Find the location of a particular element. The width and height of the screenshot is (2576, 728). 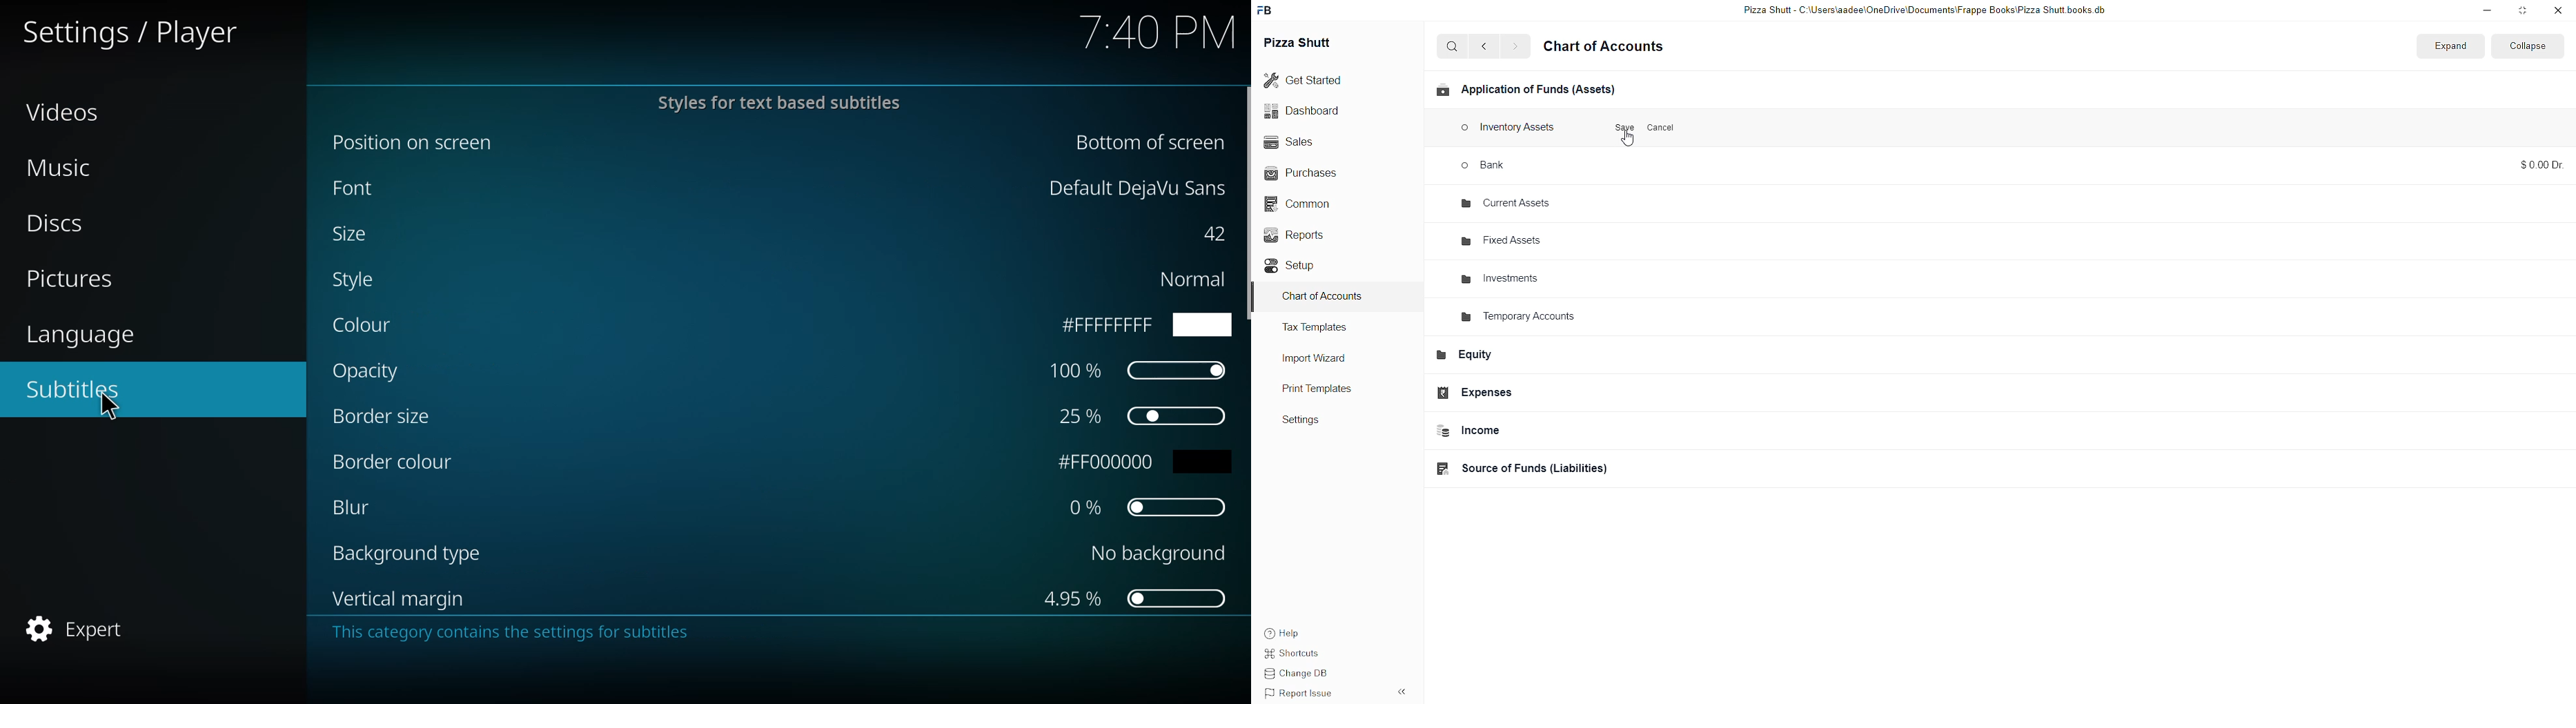

Source of funds(Liabilities) is located at coordinates (1540, 468).